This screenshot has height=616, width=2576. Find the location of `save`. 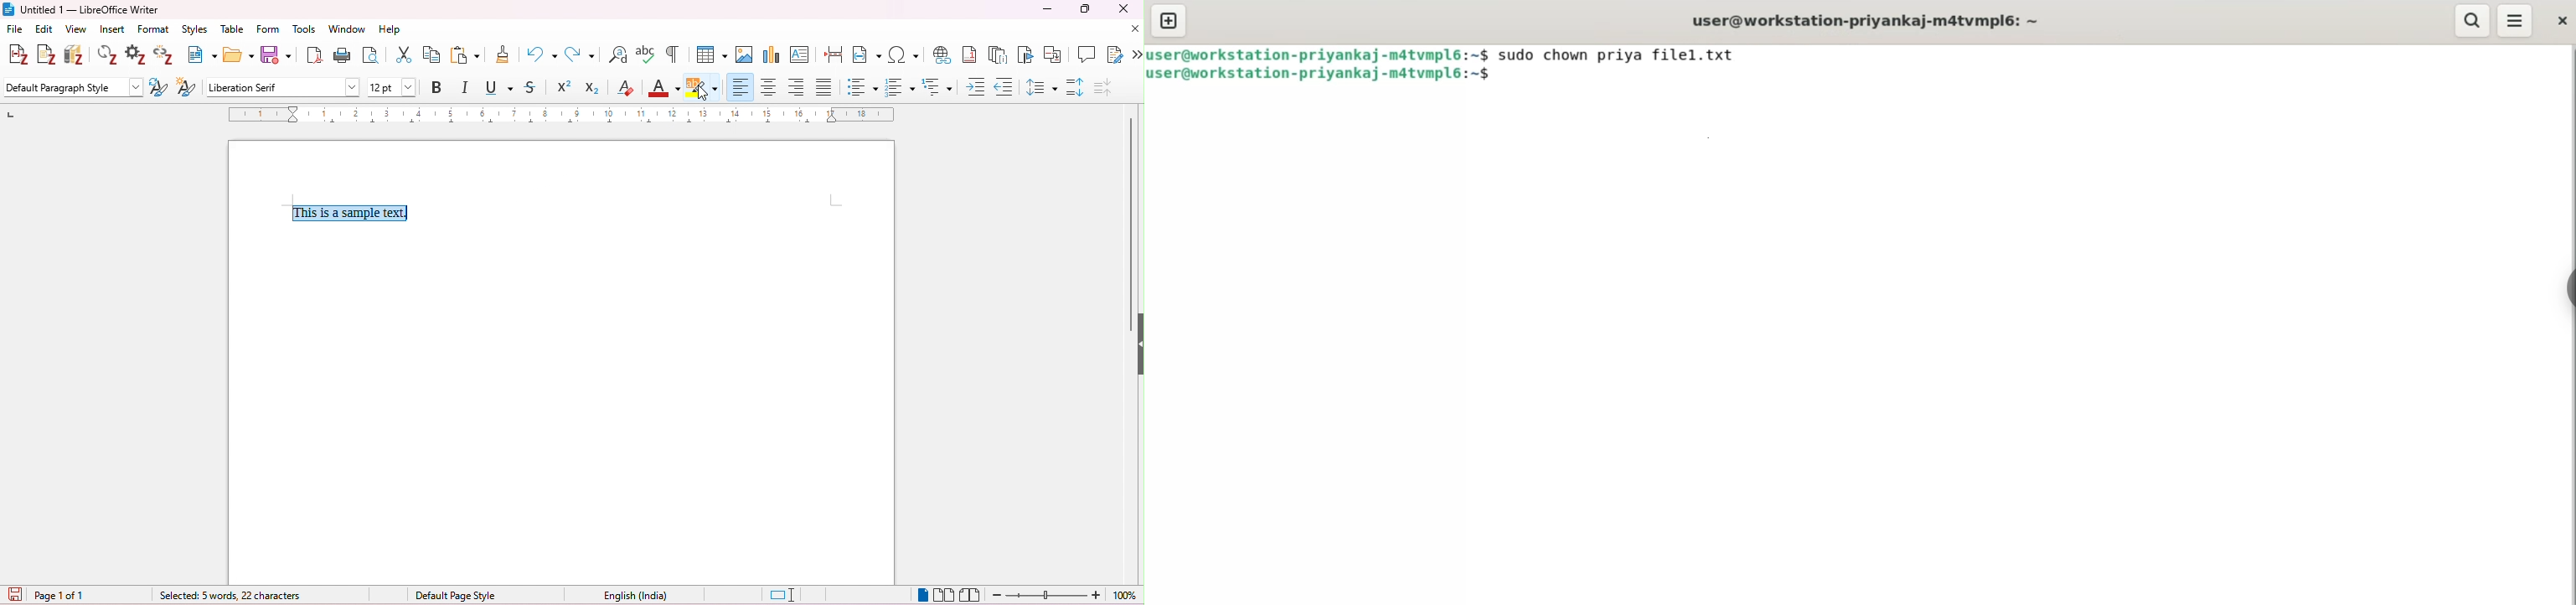

save is located at coordinates (277, 56).